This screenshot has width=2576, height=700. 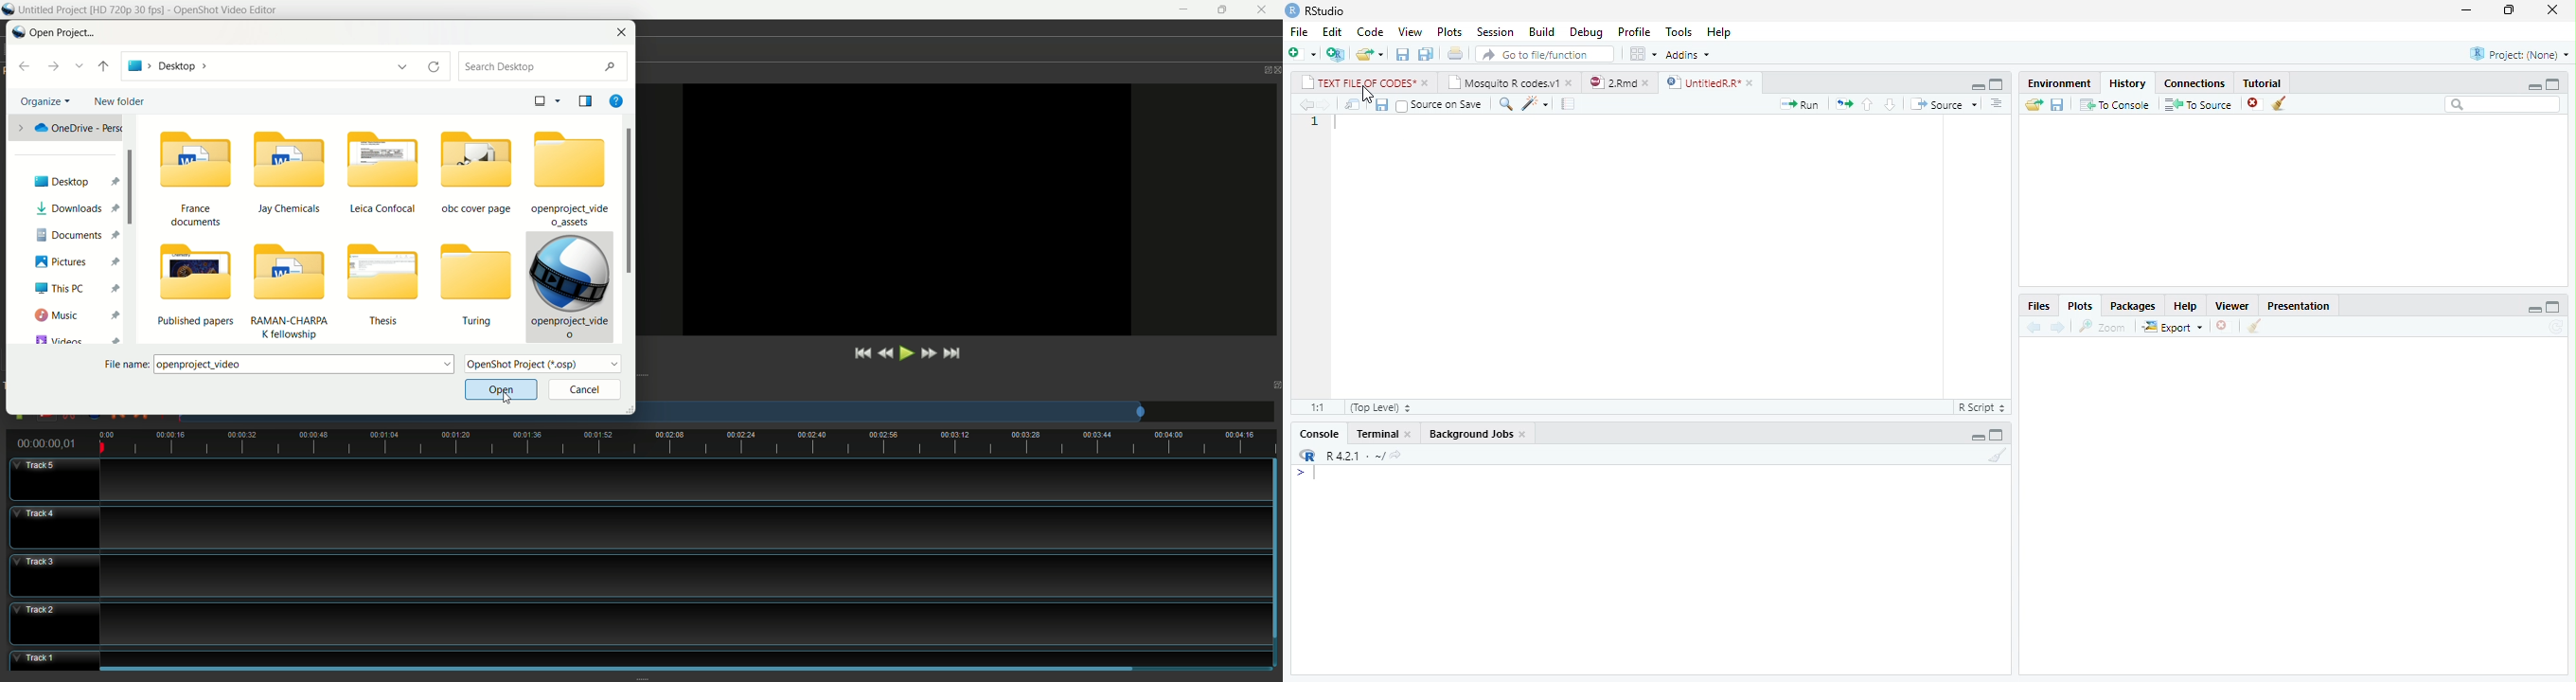 I want to click on down, so click(x=1889, y=105).